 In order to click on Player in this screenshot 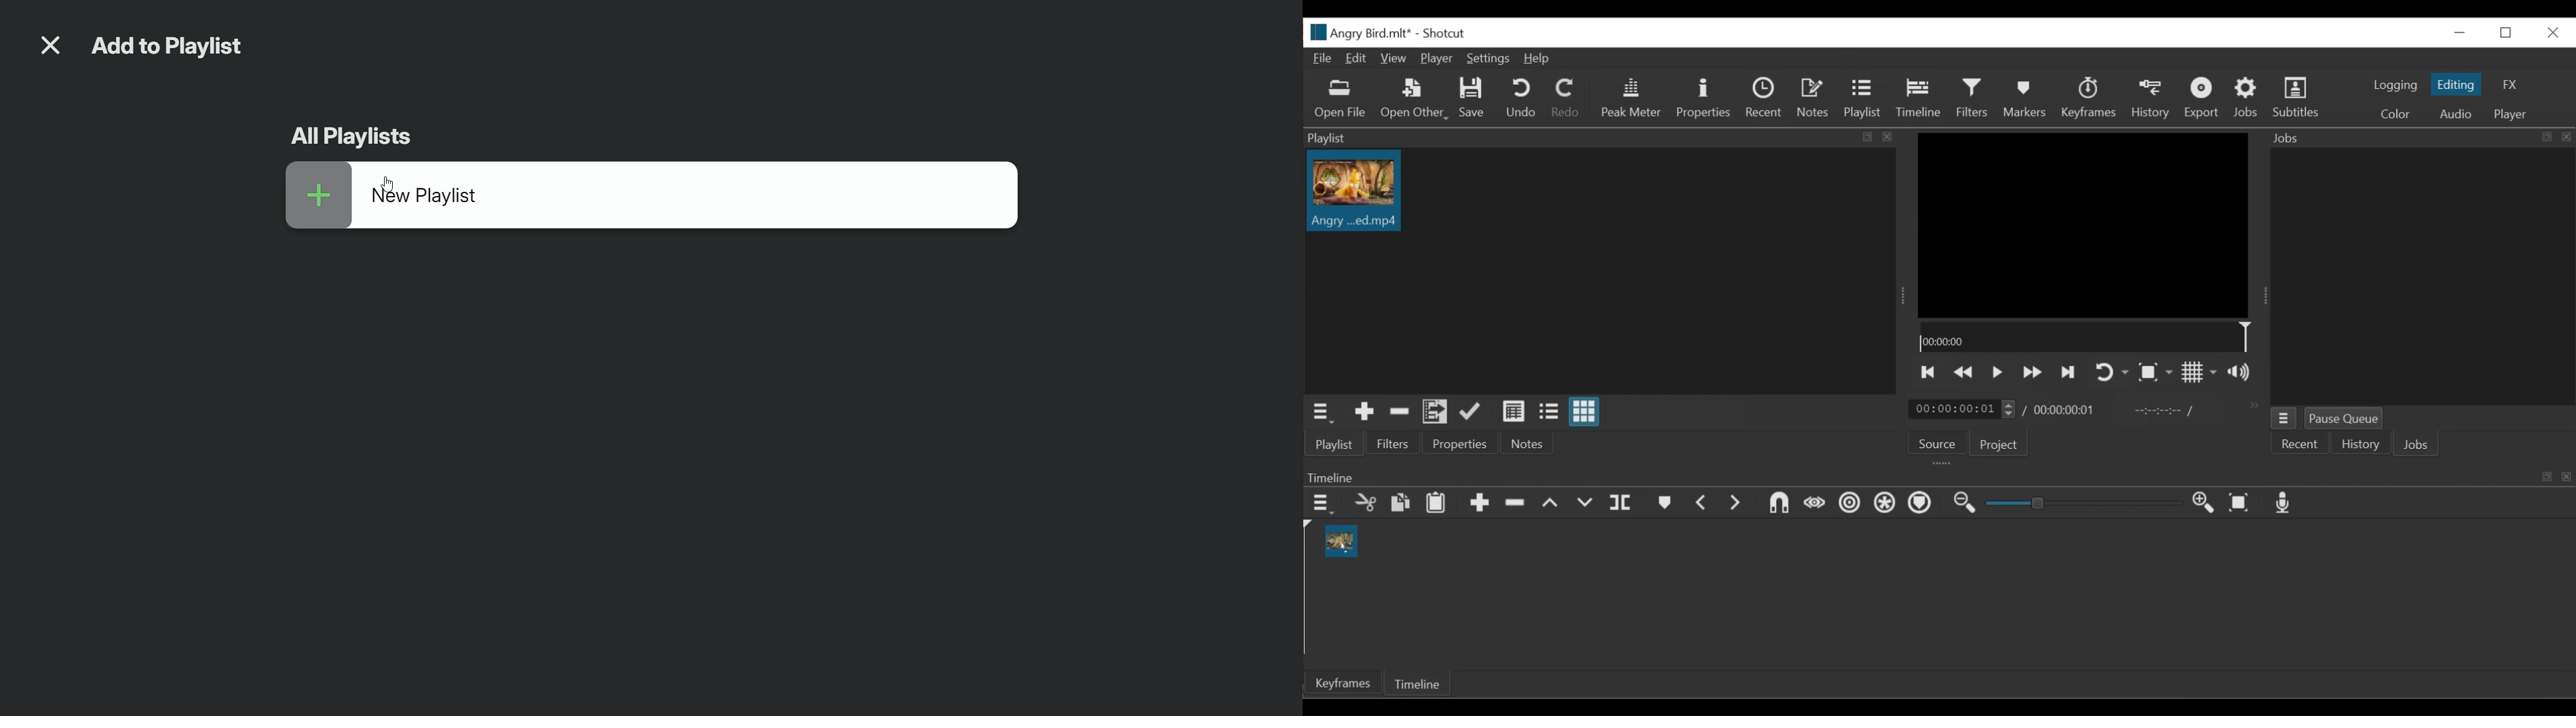, I will do `click(2511, 113)`.